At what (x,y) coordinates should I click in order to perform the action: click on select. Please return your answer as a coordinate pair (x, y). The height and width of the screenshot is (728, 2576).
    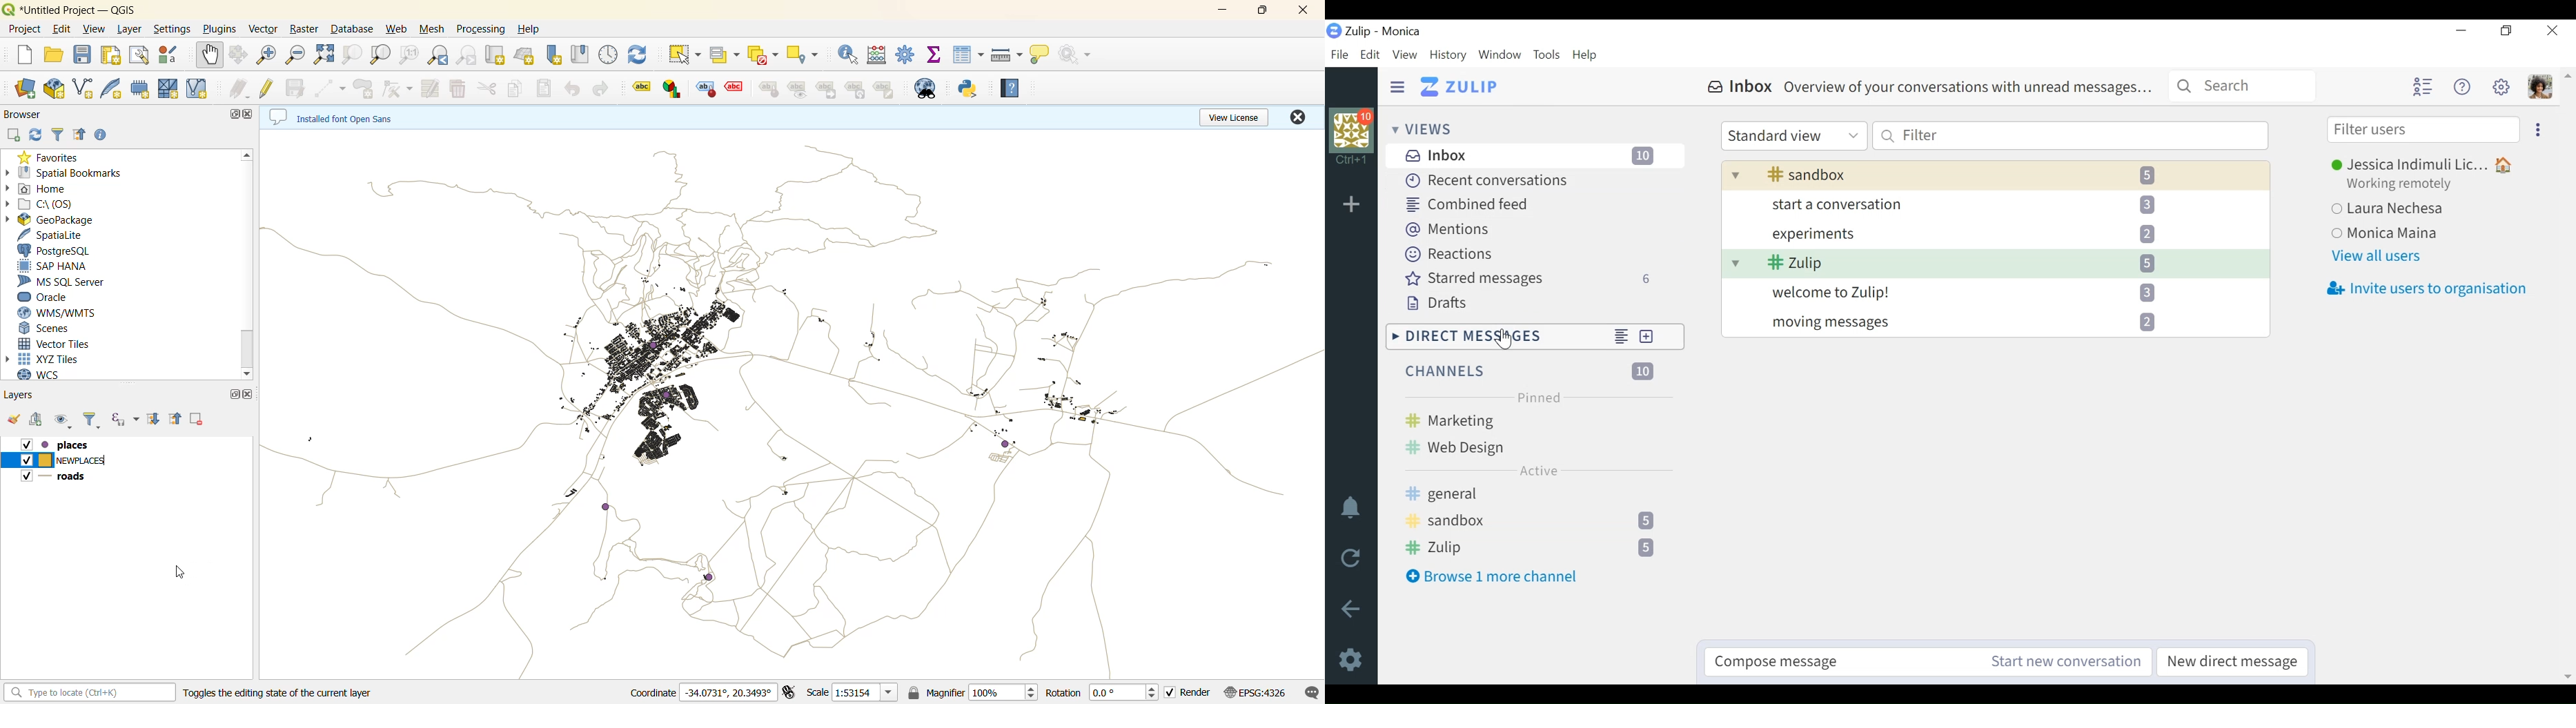
    Looking at the image, I should click on (683, 55).